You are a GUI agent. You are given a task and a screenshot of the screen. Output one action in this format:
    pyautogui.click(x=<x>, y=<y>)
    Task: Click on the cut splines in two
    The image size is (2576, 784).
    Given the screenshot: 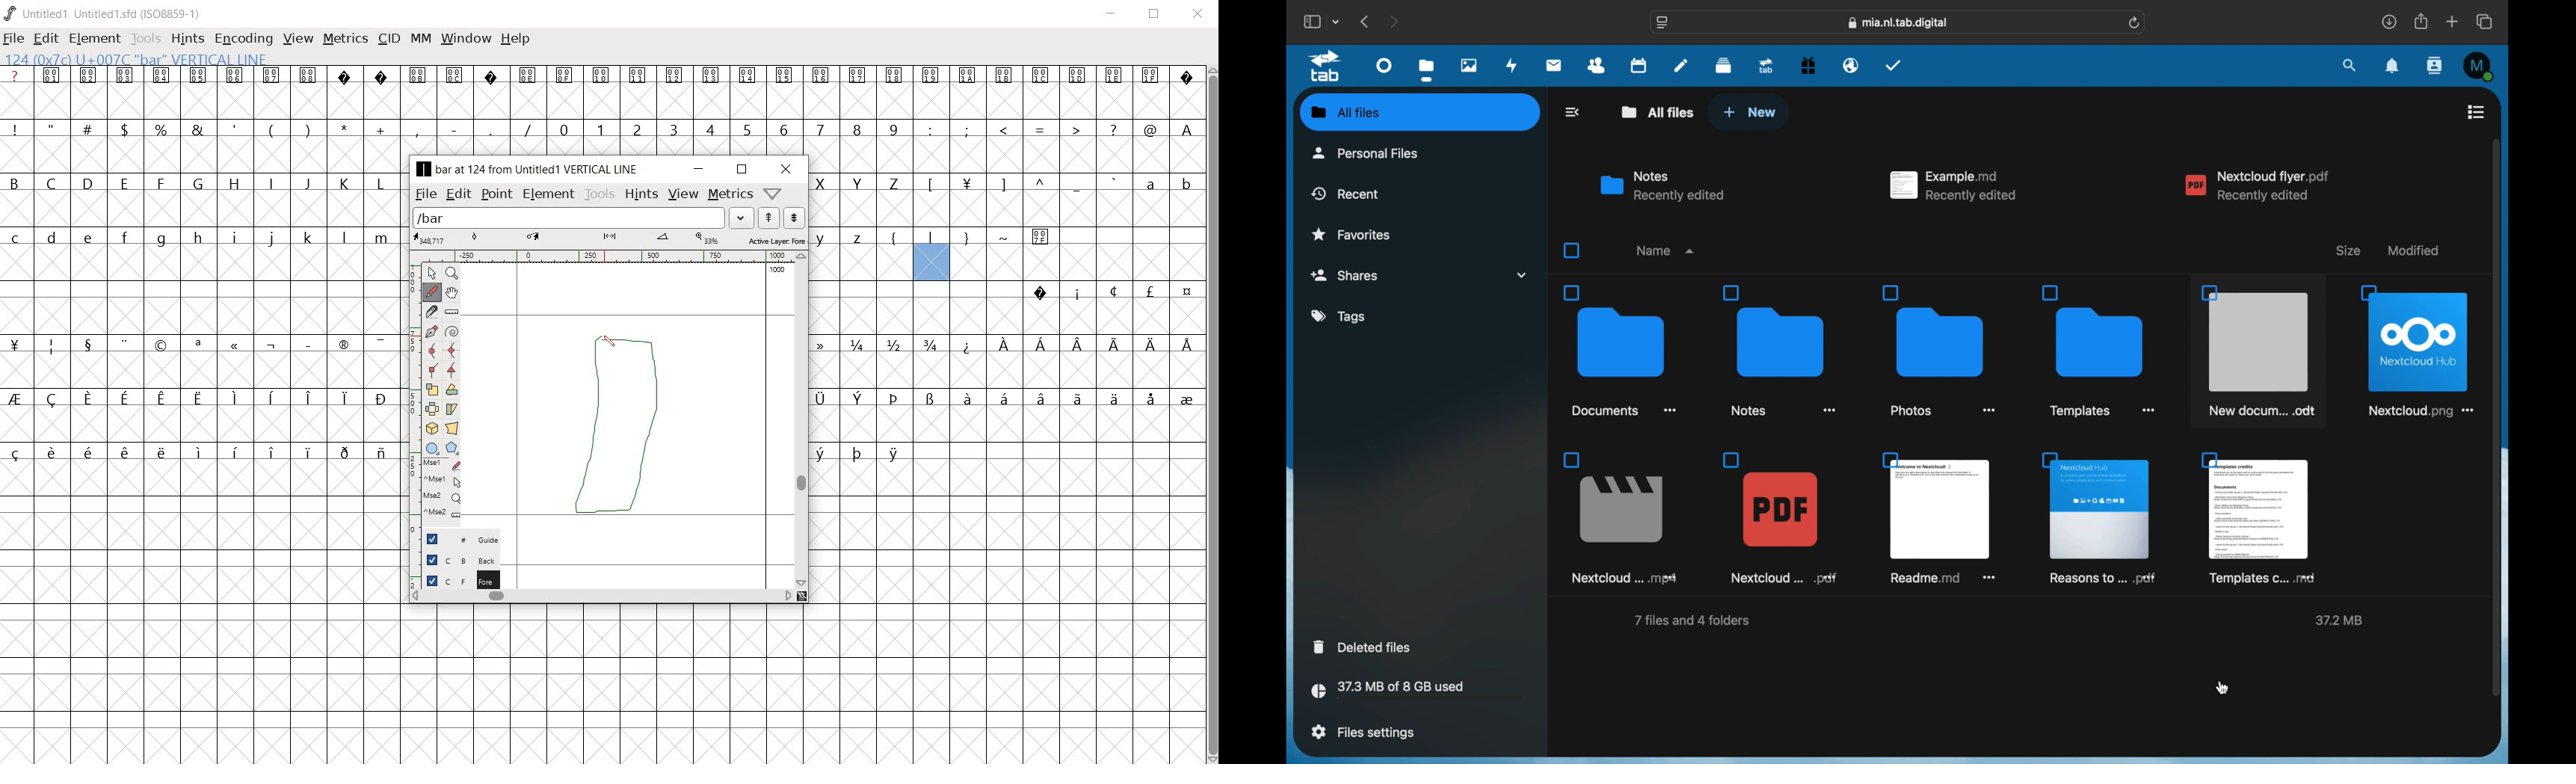 What is the action you would take?
    pyautogui.click(x=430, y=310)
    